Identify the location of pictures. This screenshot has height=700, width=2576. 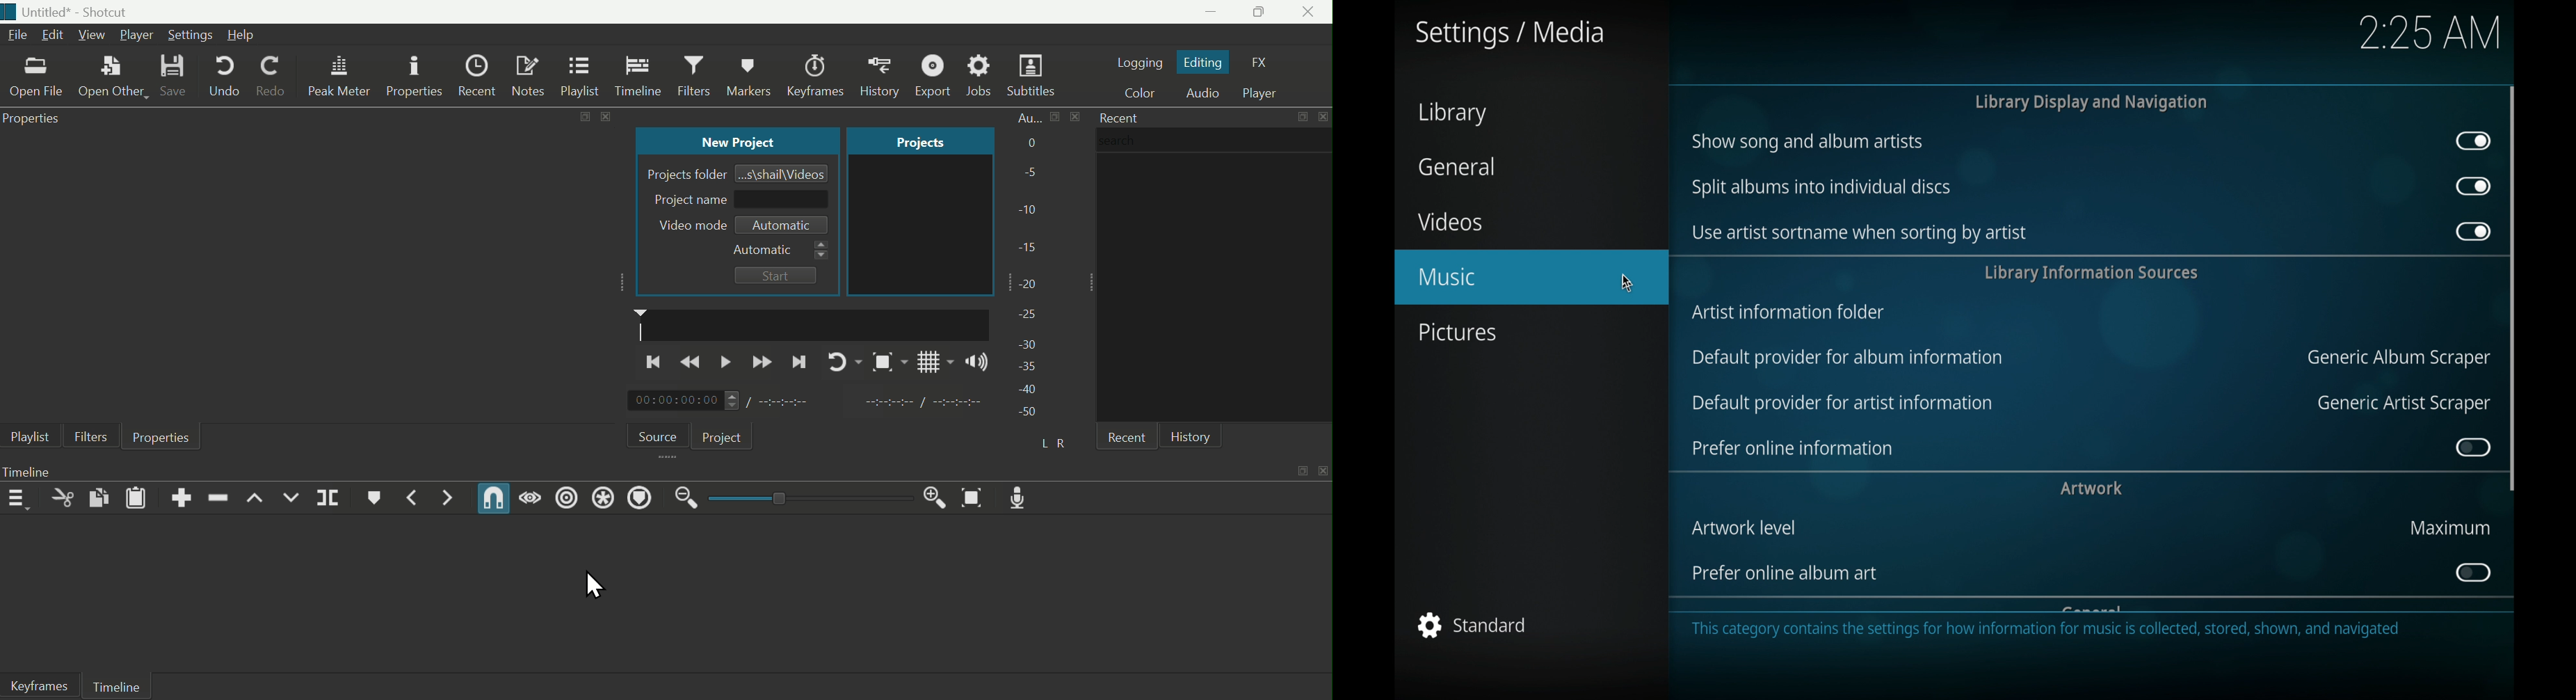
(1459, 332).